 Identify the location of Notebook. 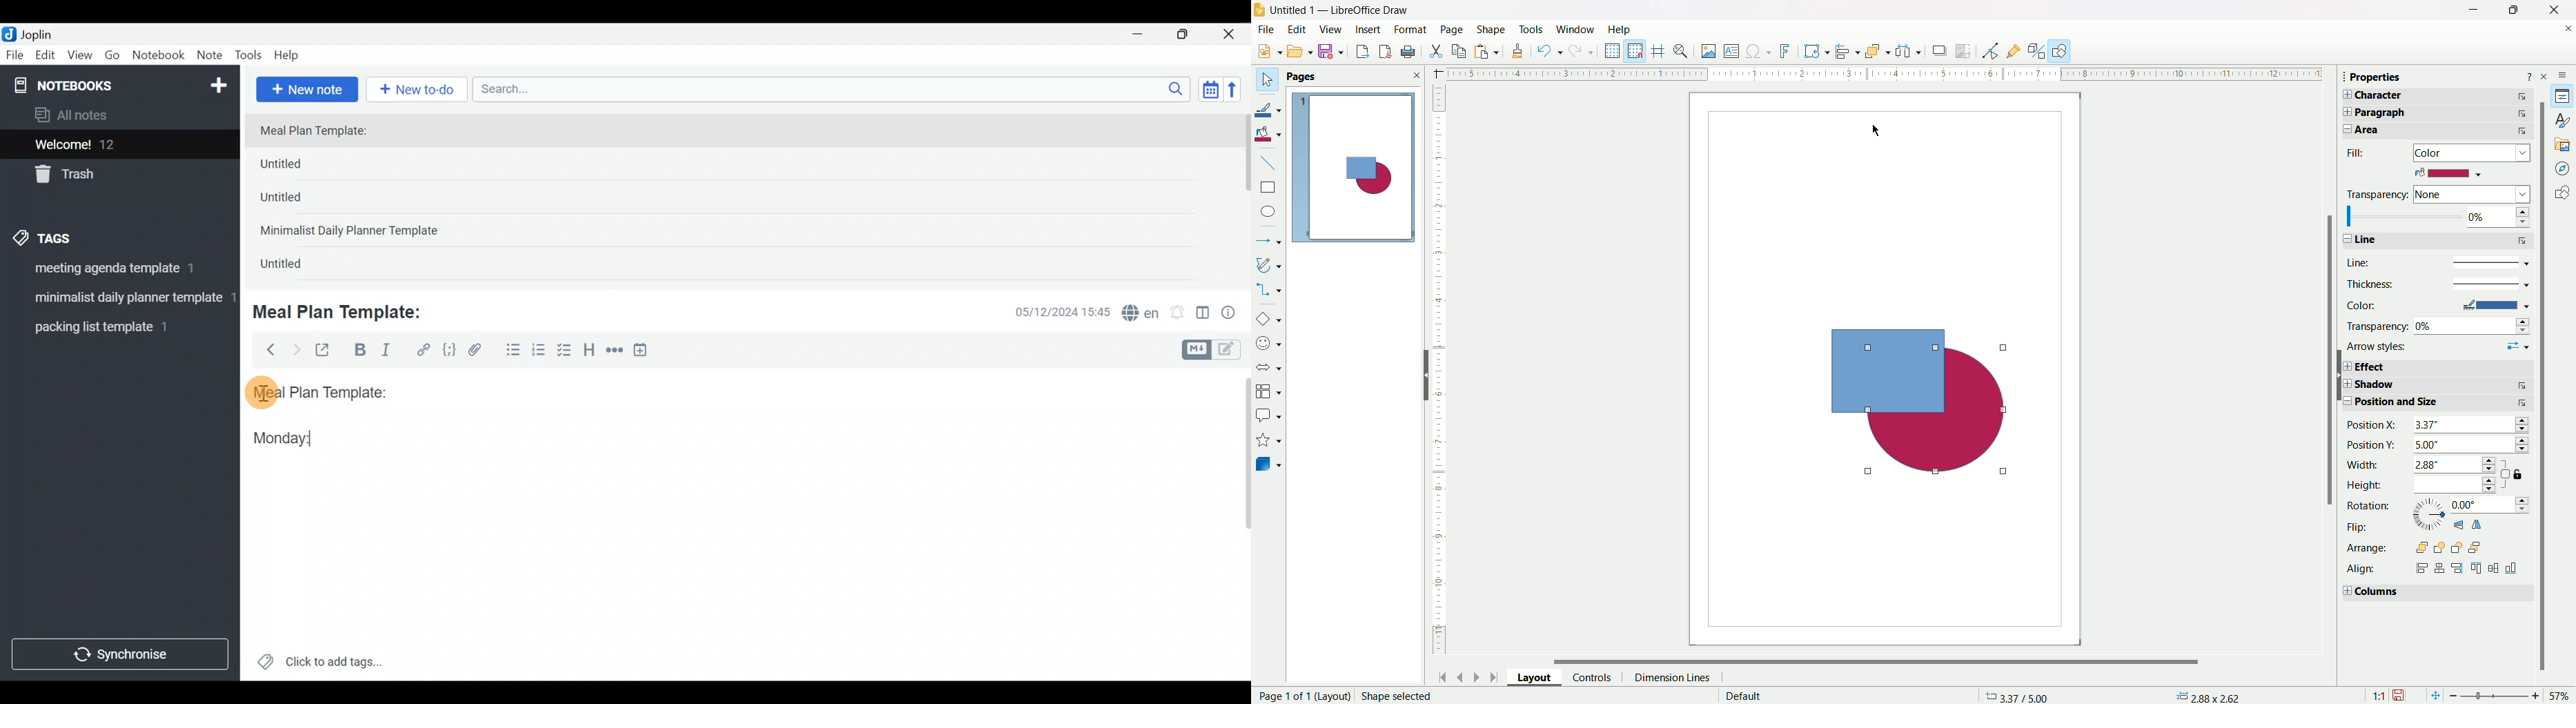
(159, 55).